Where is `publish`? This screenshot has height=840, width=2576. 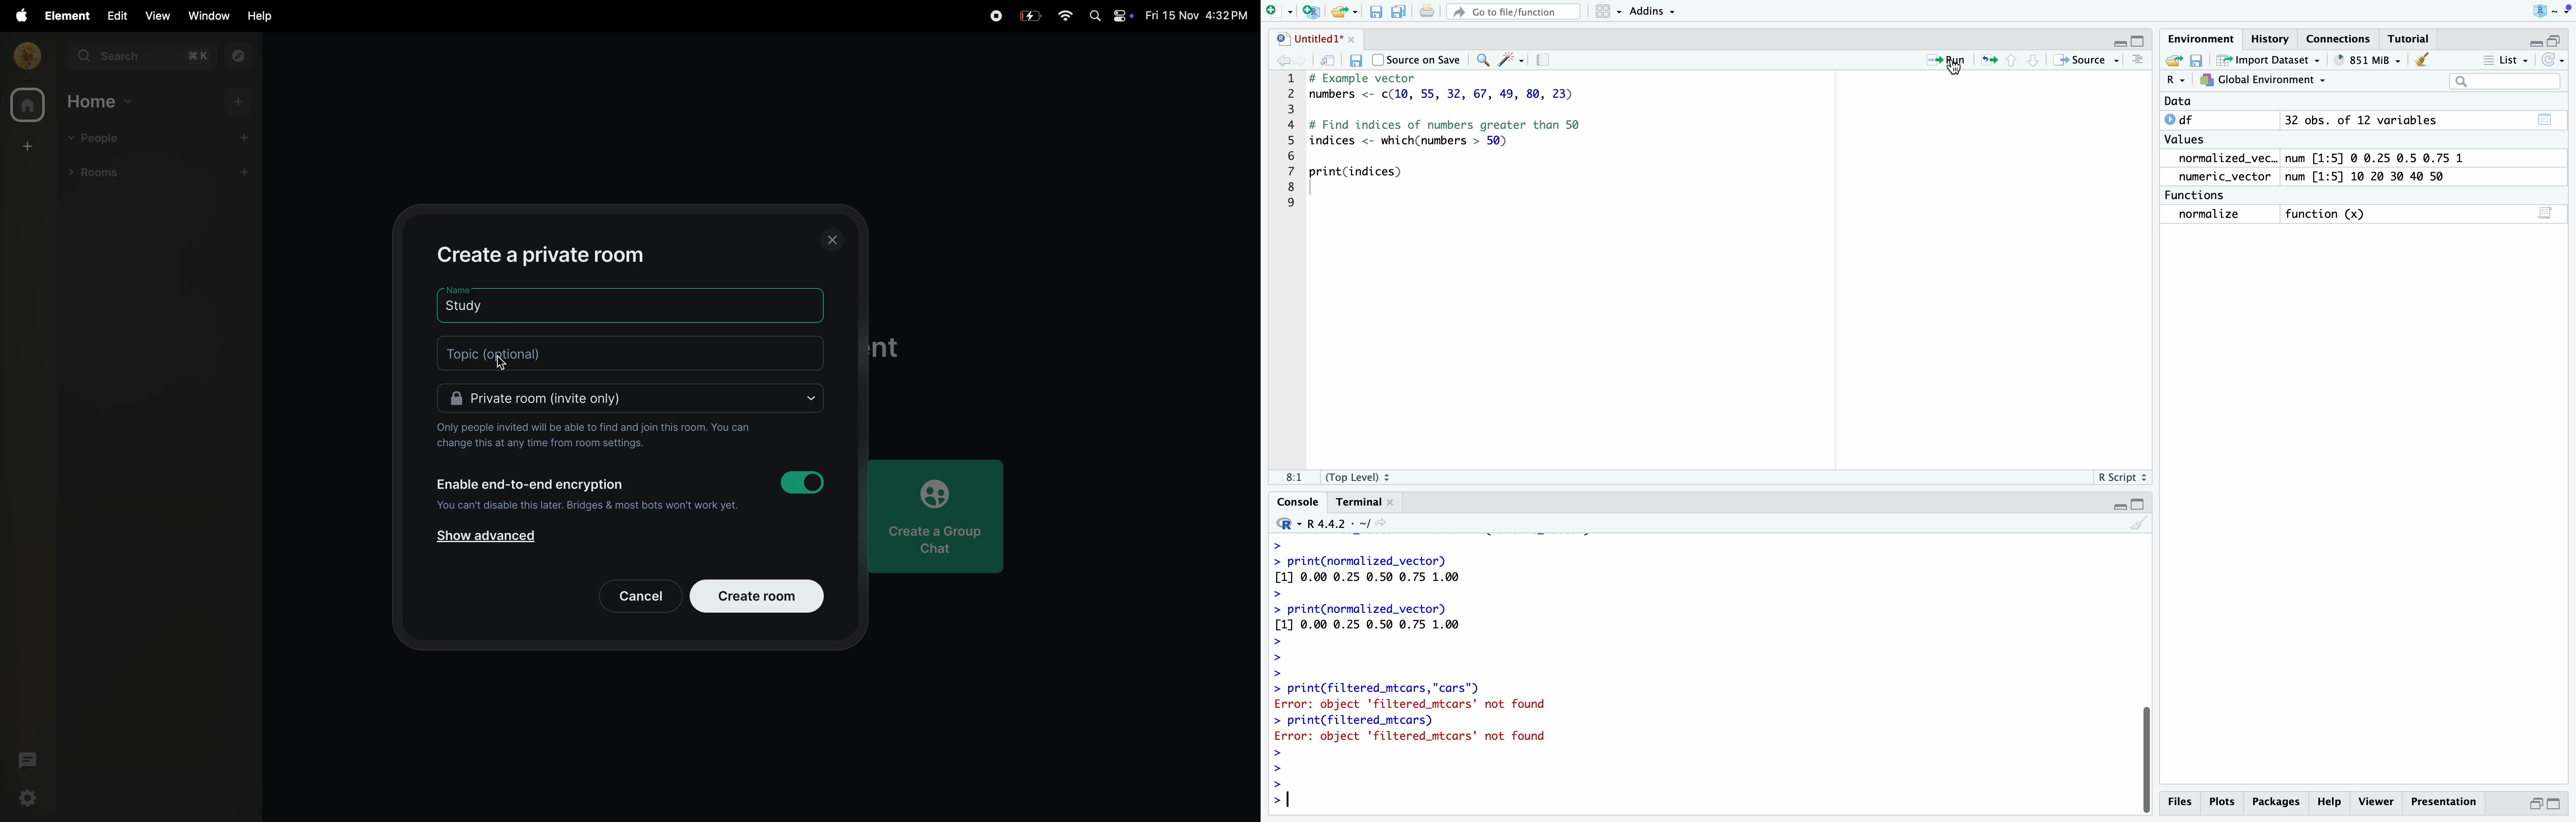 publish is located at coordinates (1990, 60).